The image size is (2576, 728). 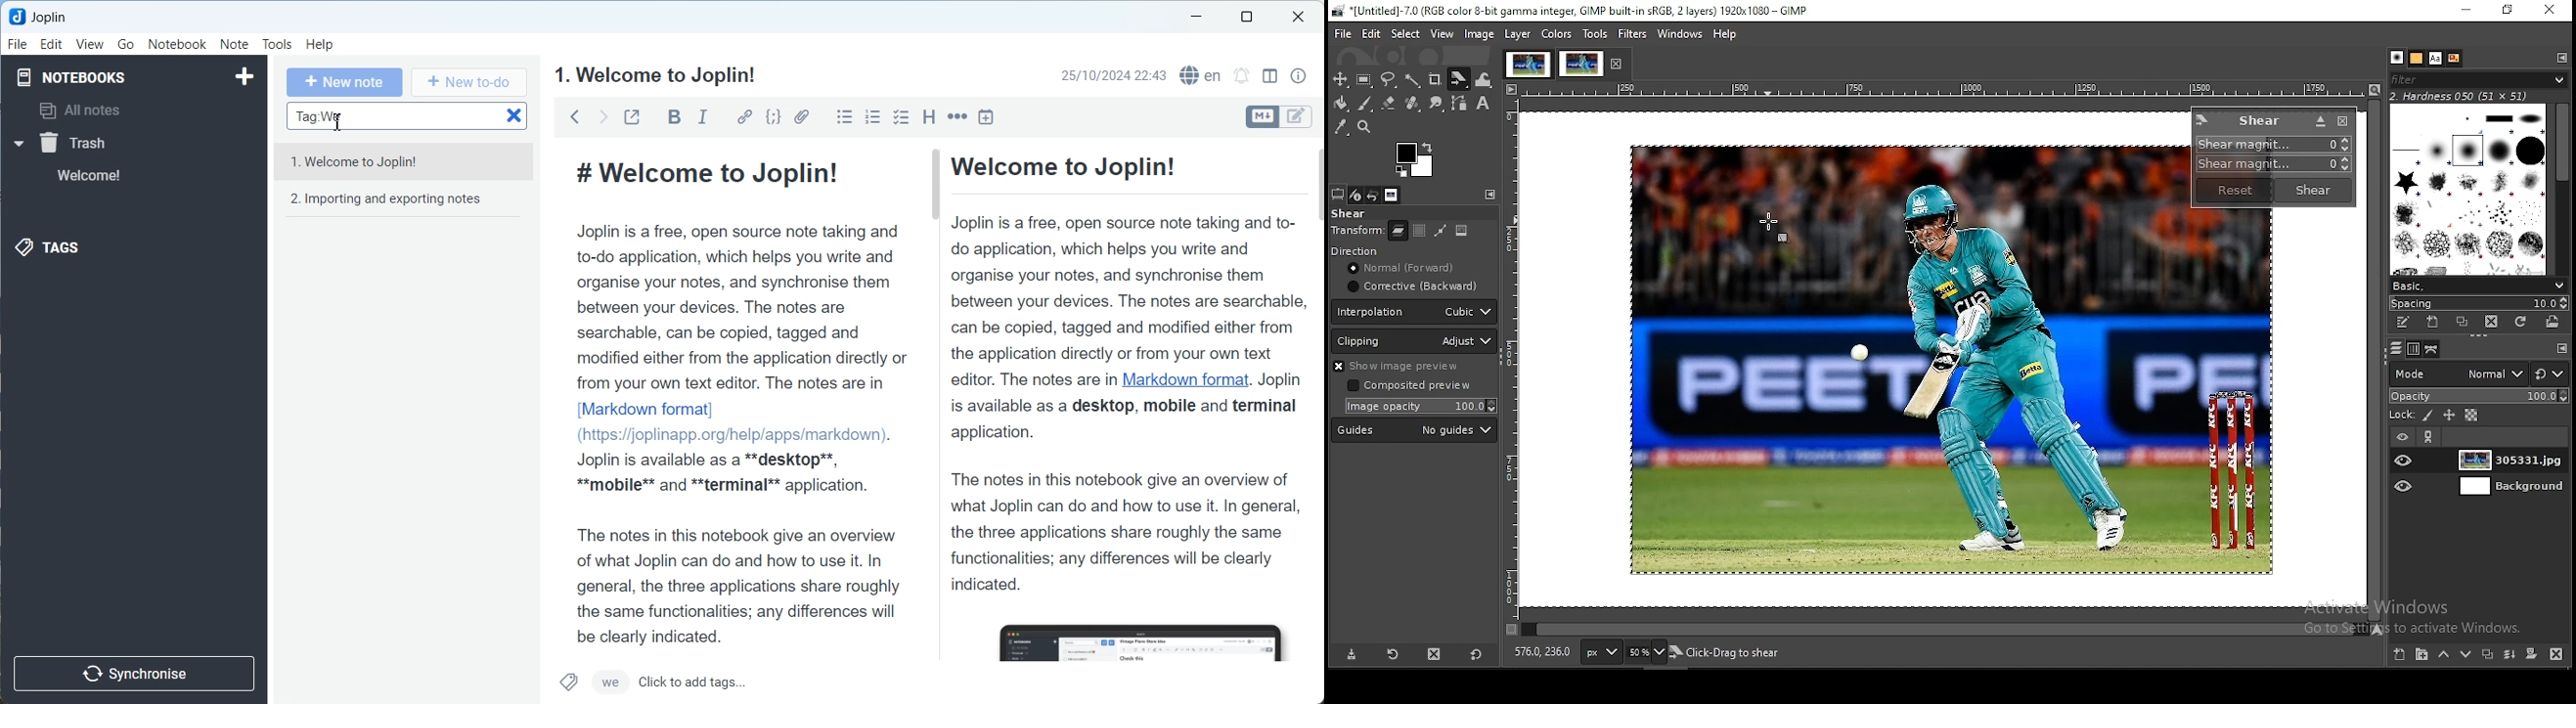 What do you see at coordinates (345, 83) in the screenshot?
I see `New note` at bounding box center [345, 83].